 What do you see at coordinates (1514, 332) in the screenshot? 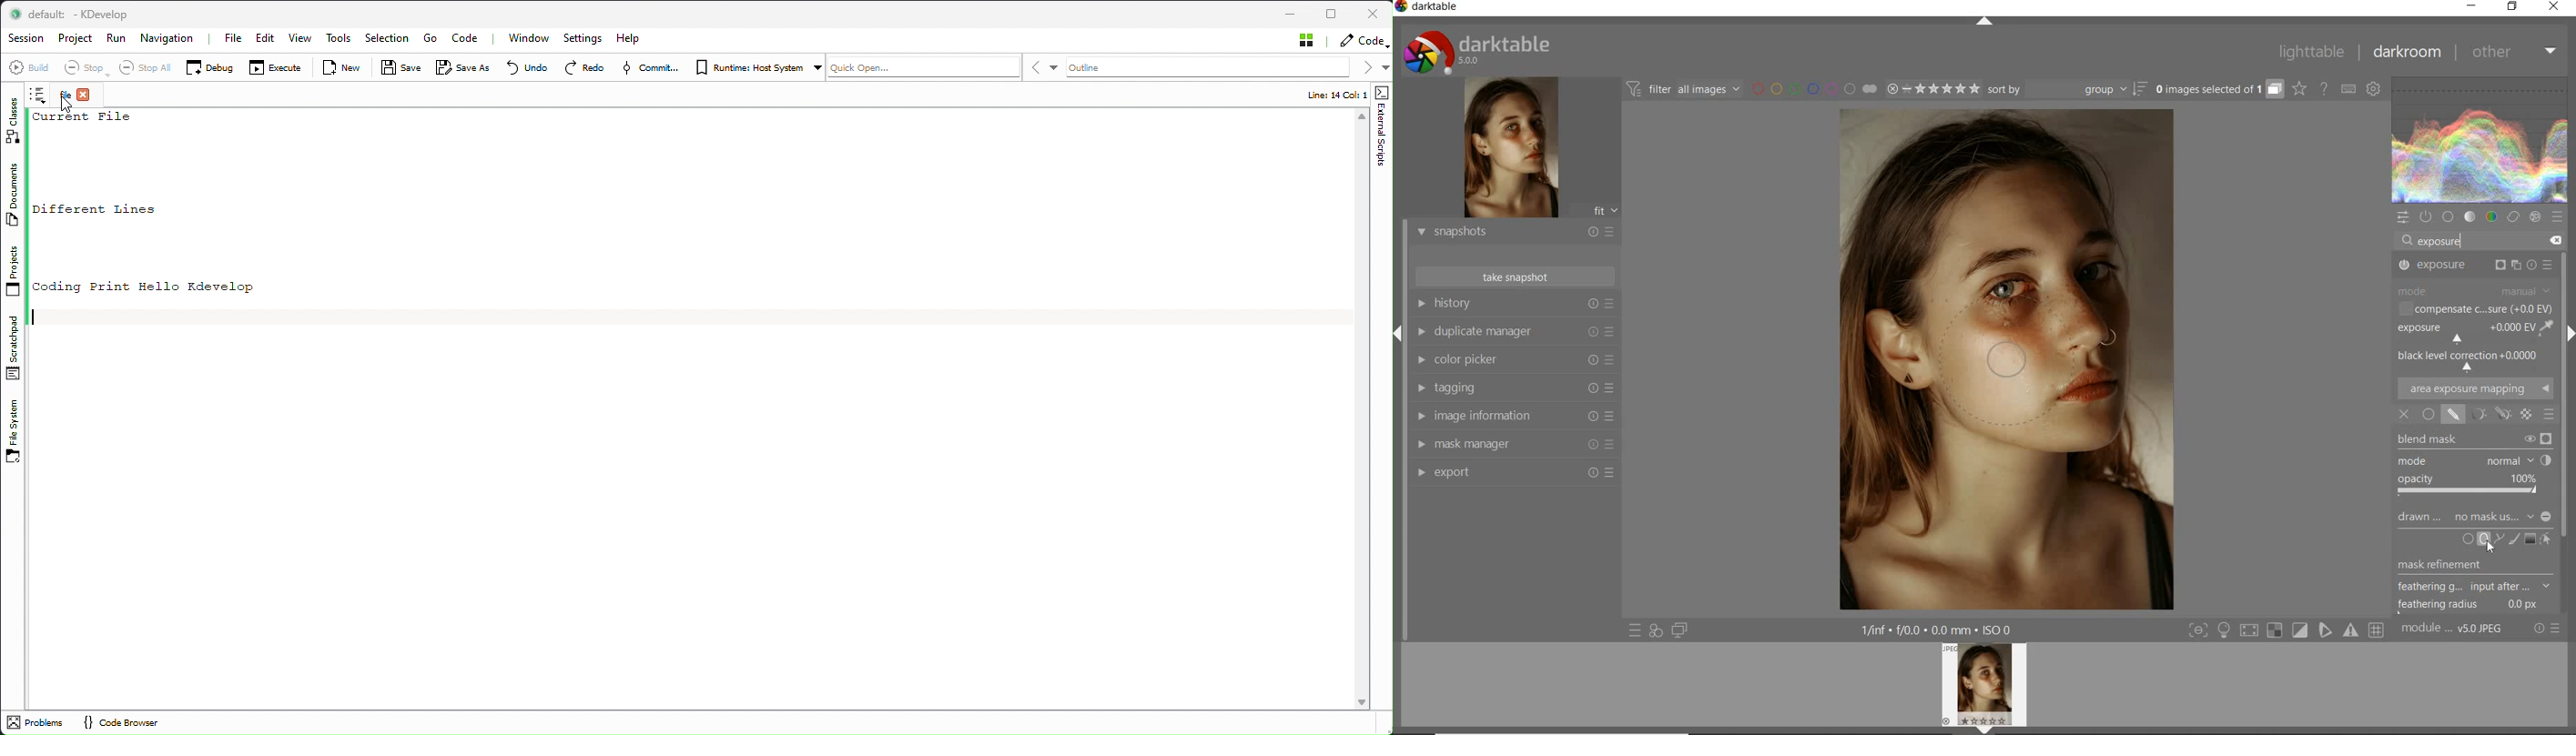
I see `duplicate manager` at bounding box center [1514, 332].